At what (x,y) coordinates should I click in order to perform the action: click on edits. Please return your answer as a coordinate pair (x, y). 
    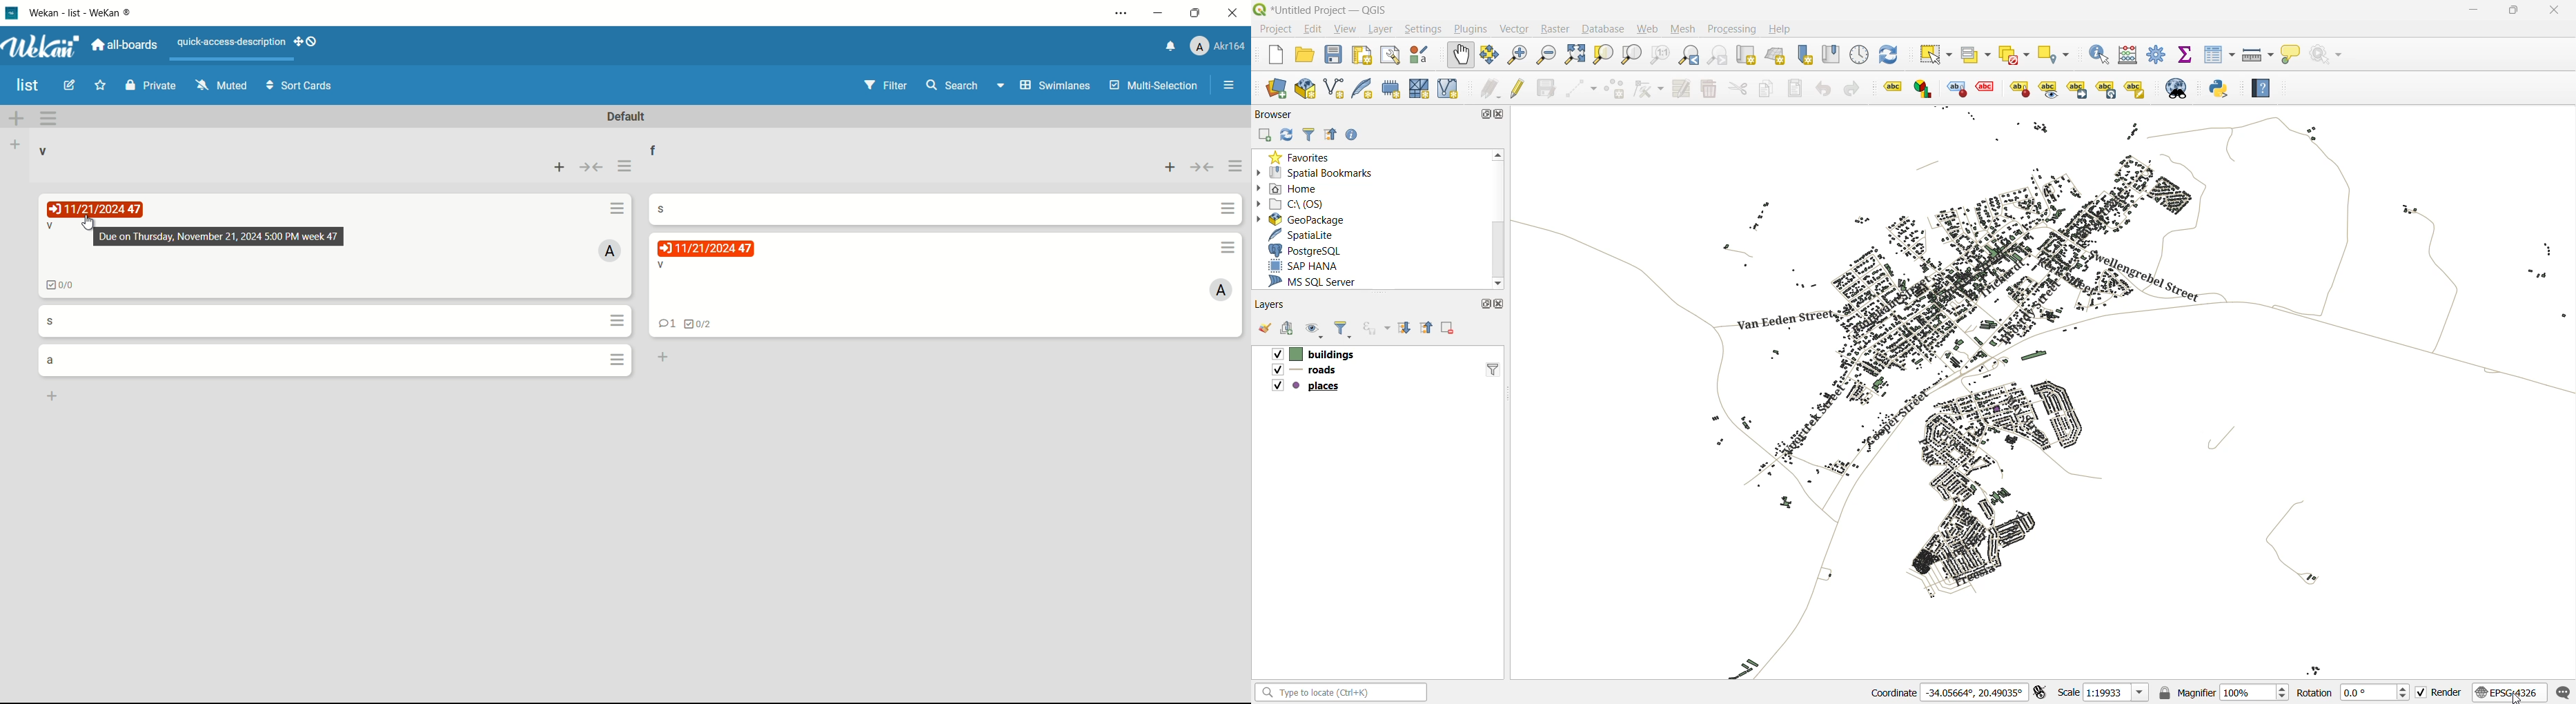
    Looking at the image, I should click on (1491, 90).